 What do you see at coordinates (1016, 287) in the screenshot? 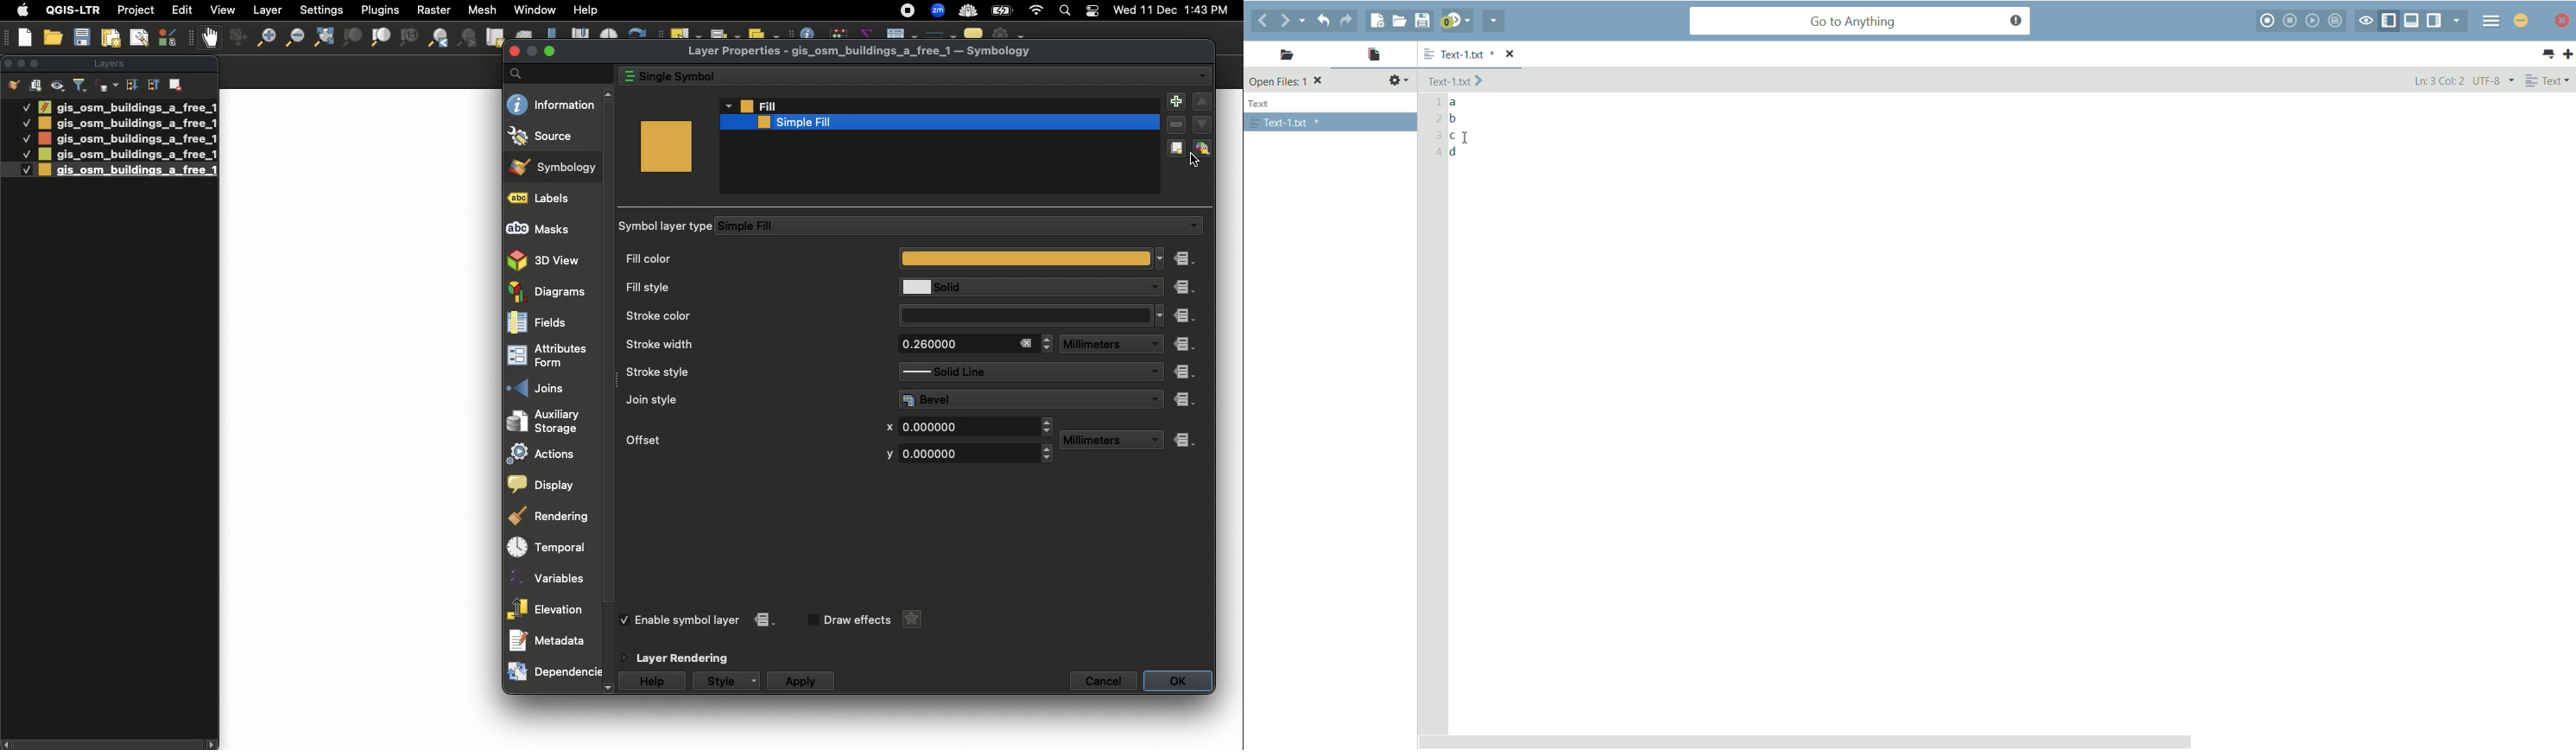
I see `Solid` at bounding box center [1016, 287].